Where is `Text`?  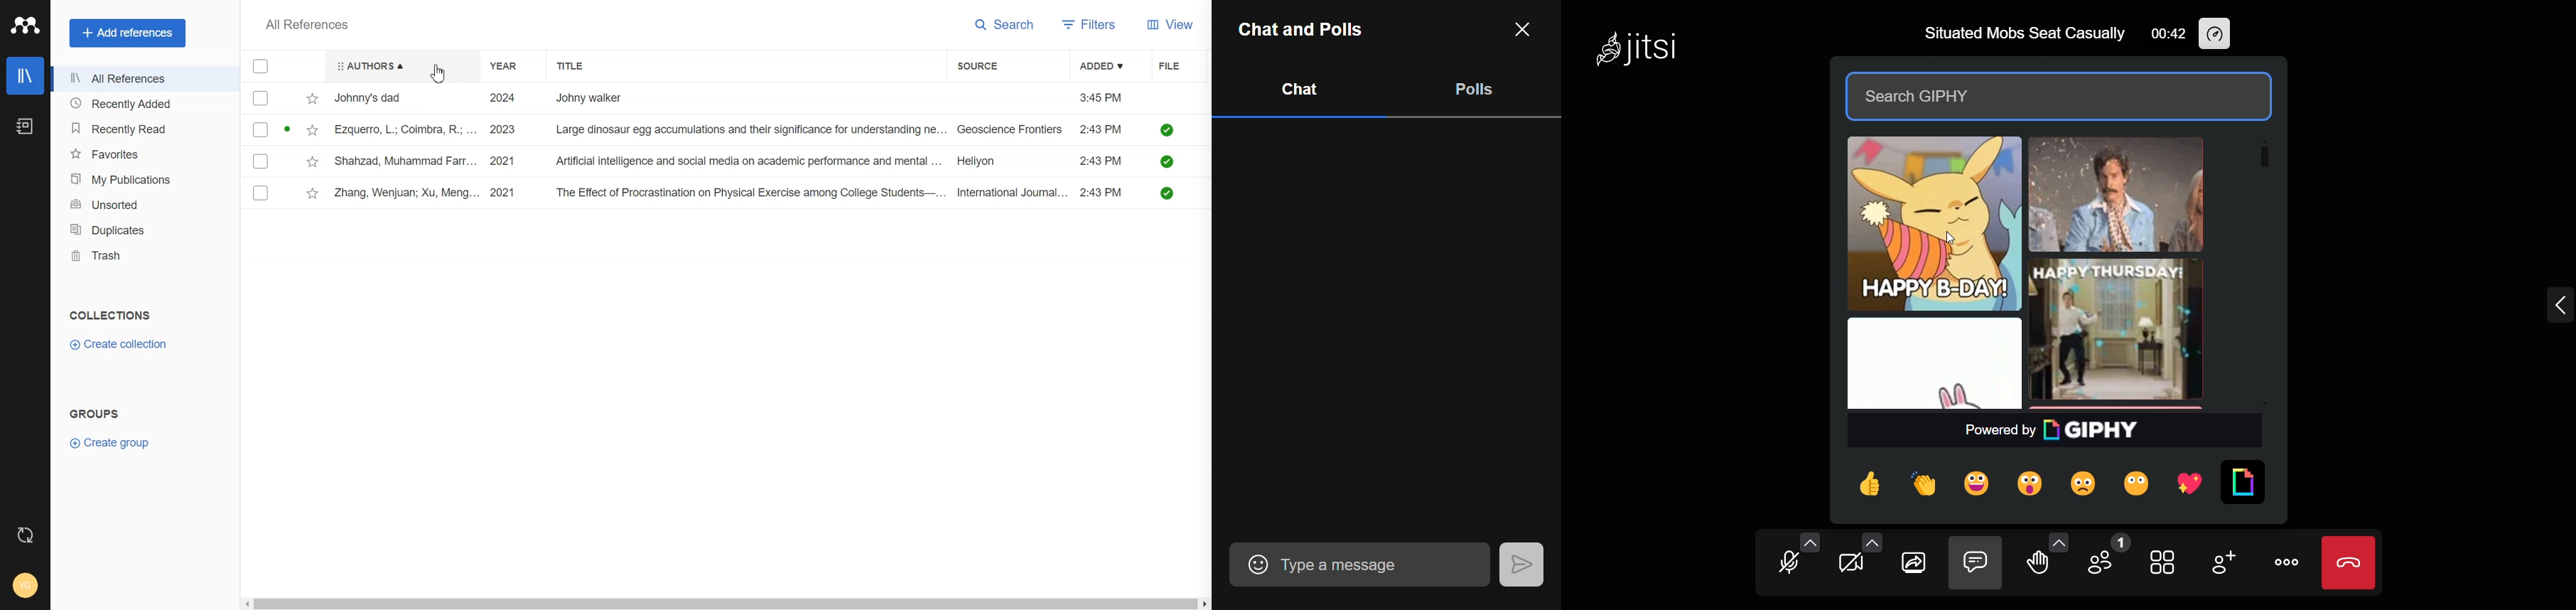
Text is located at coordinates (111, 315).